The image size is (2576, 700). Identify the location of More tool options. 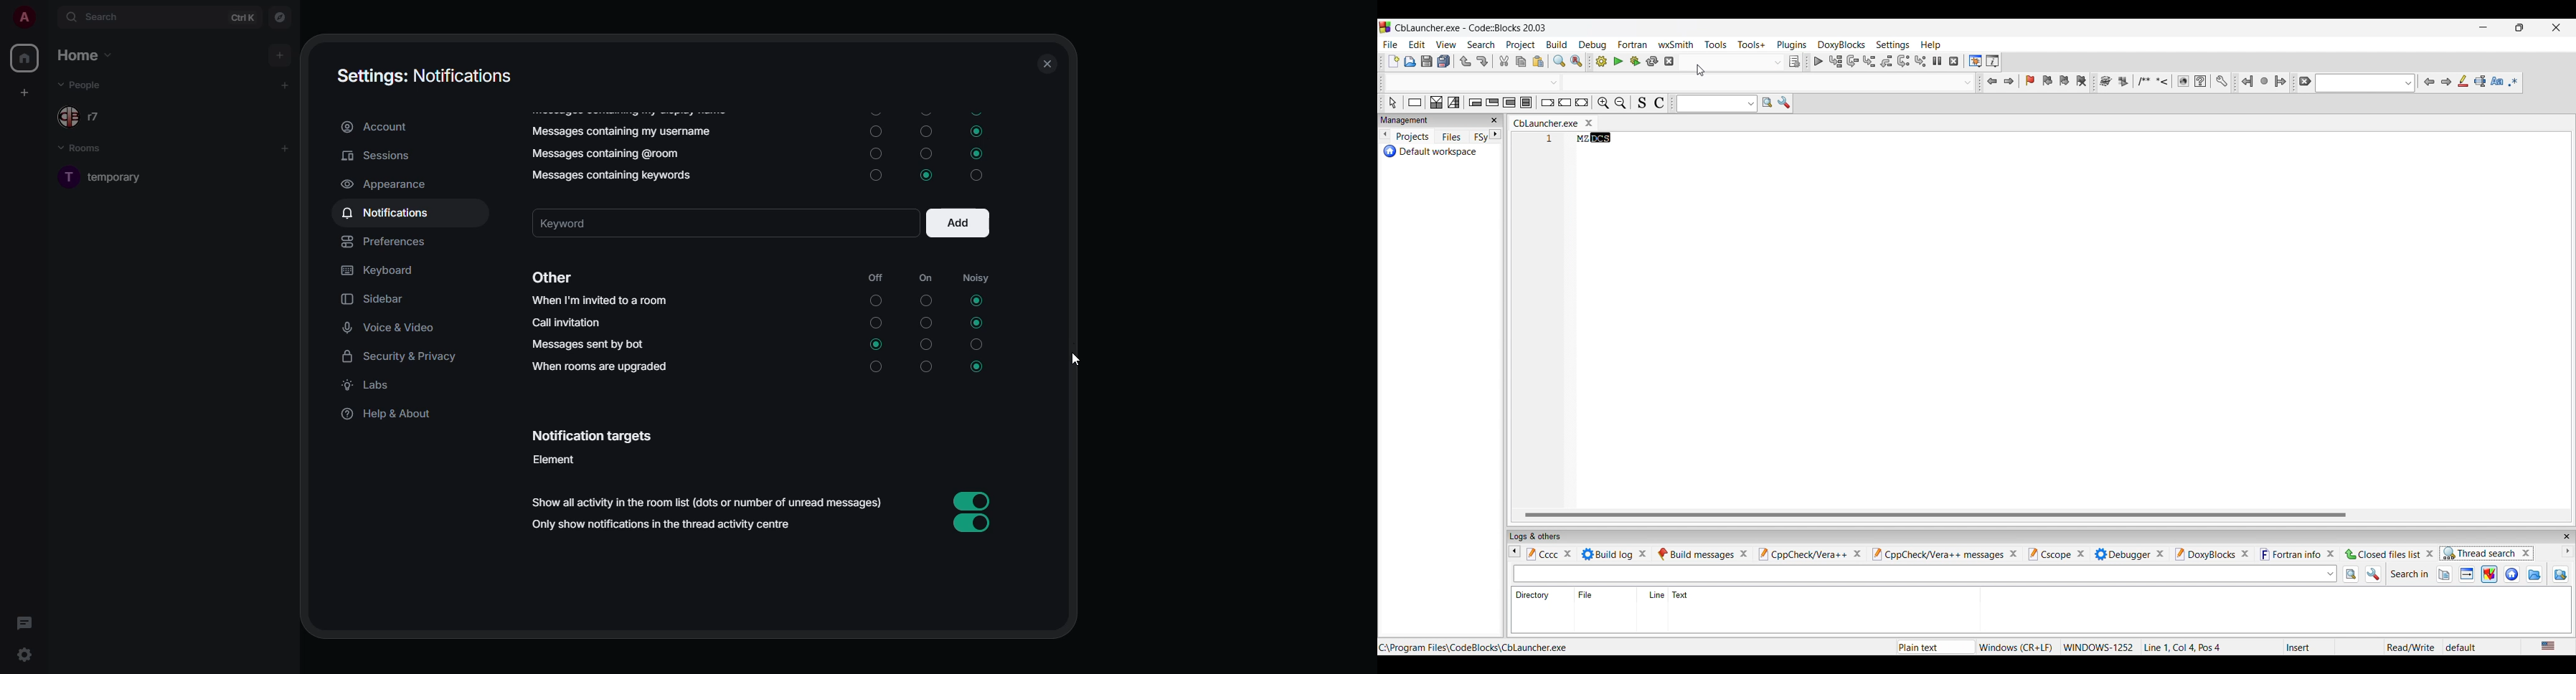
(2163, 81).